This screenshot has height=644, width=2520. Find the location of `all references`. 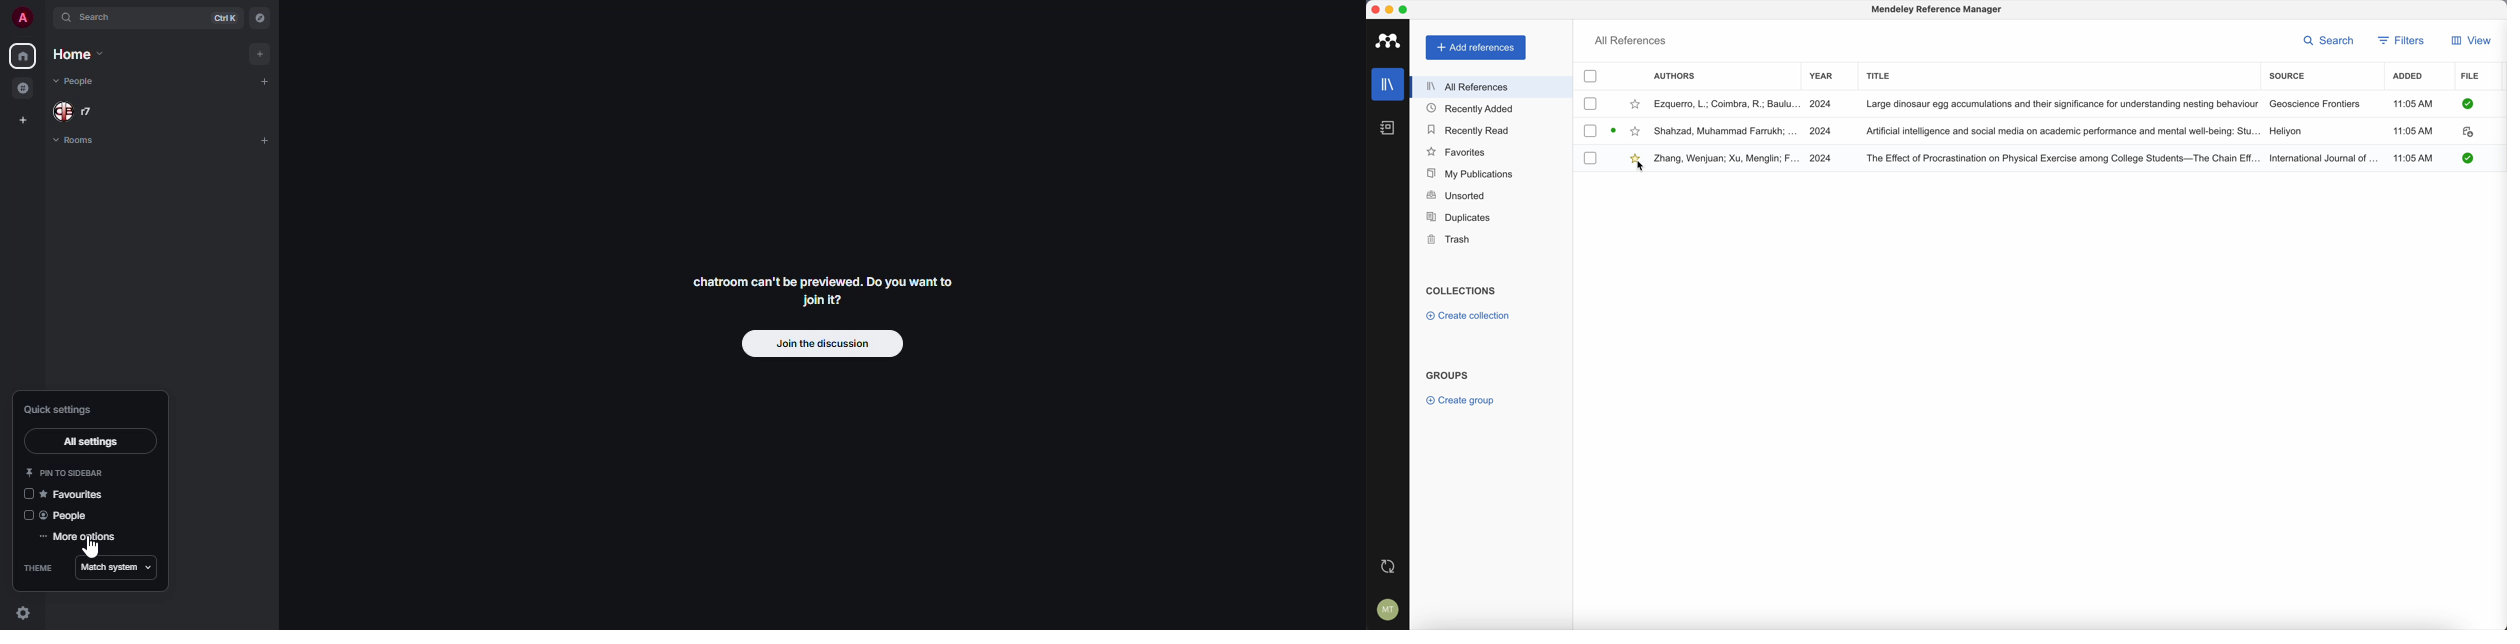

all references is located at coordinates (1631, 40).